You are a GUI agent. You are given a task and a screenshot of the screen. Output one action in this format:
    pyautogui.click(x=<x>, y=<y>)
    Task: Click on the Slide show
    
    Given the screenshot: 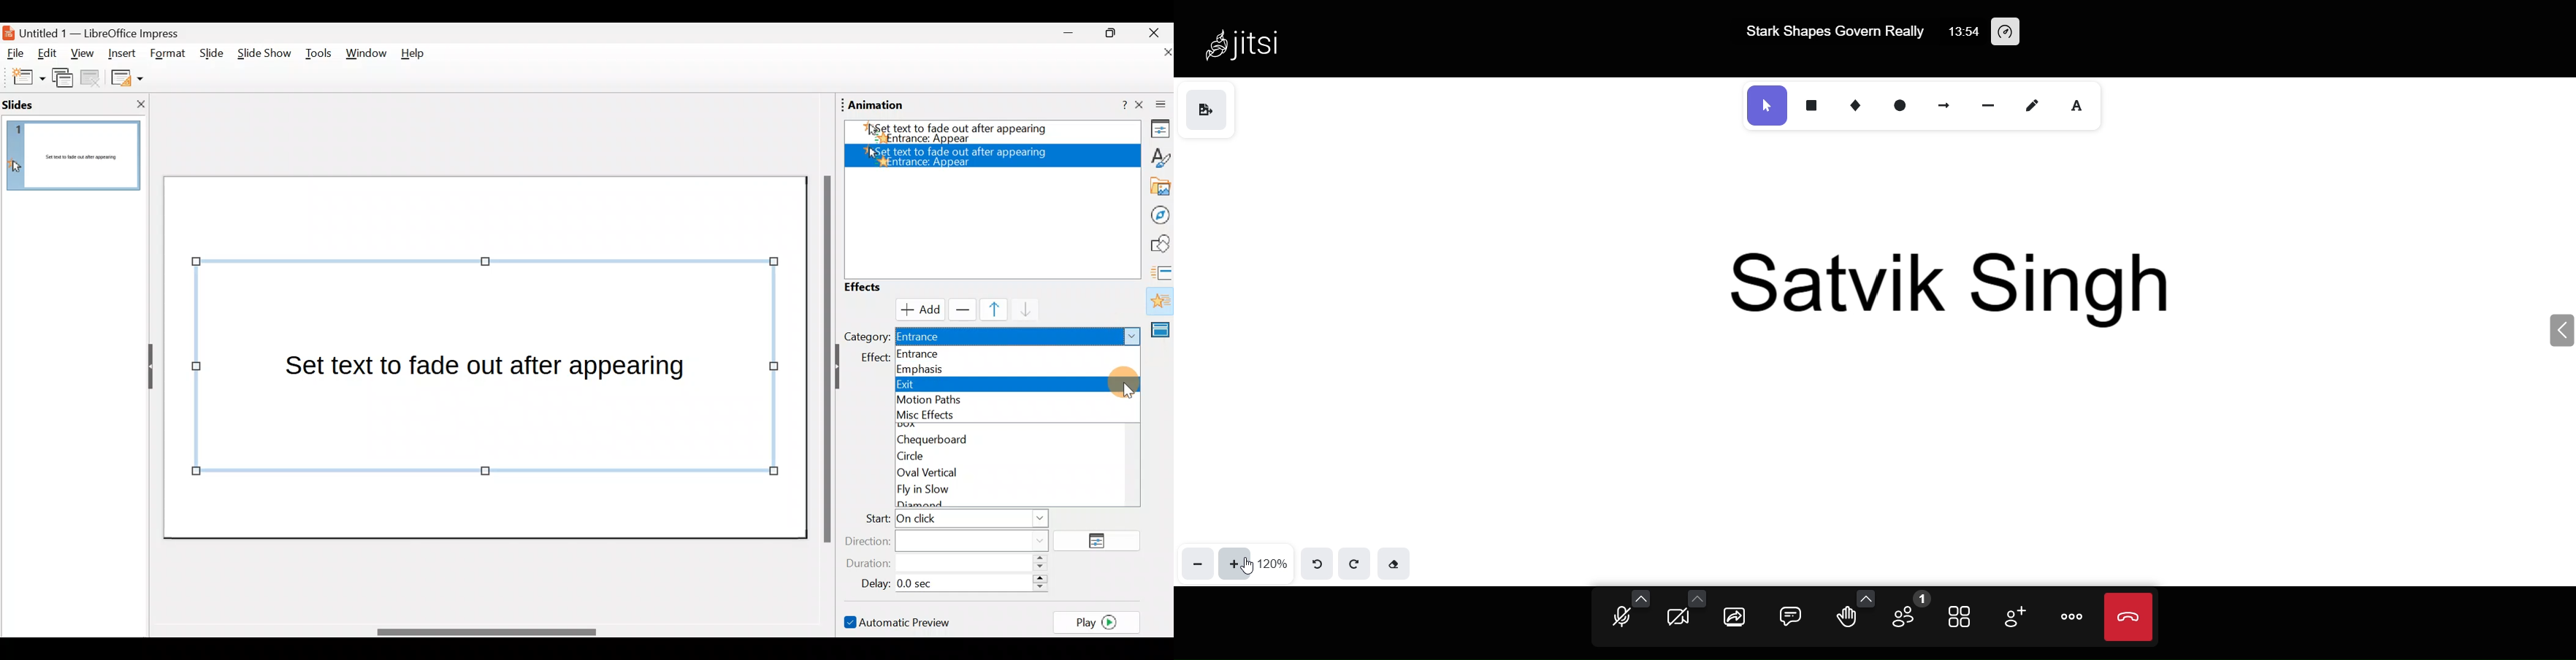 What is the action you would take?
    pyautogui.click(x=263, y=56)
    